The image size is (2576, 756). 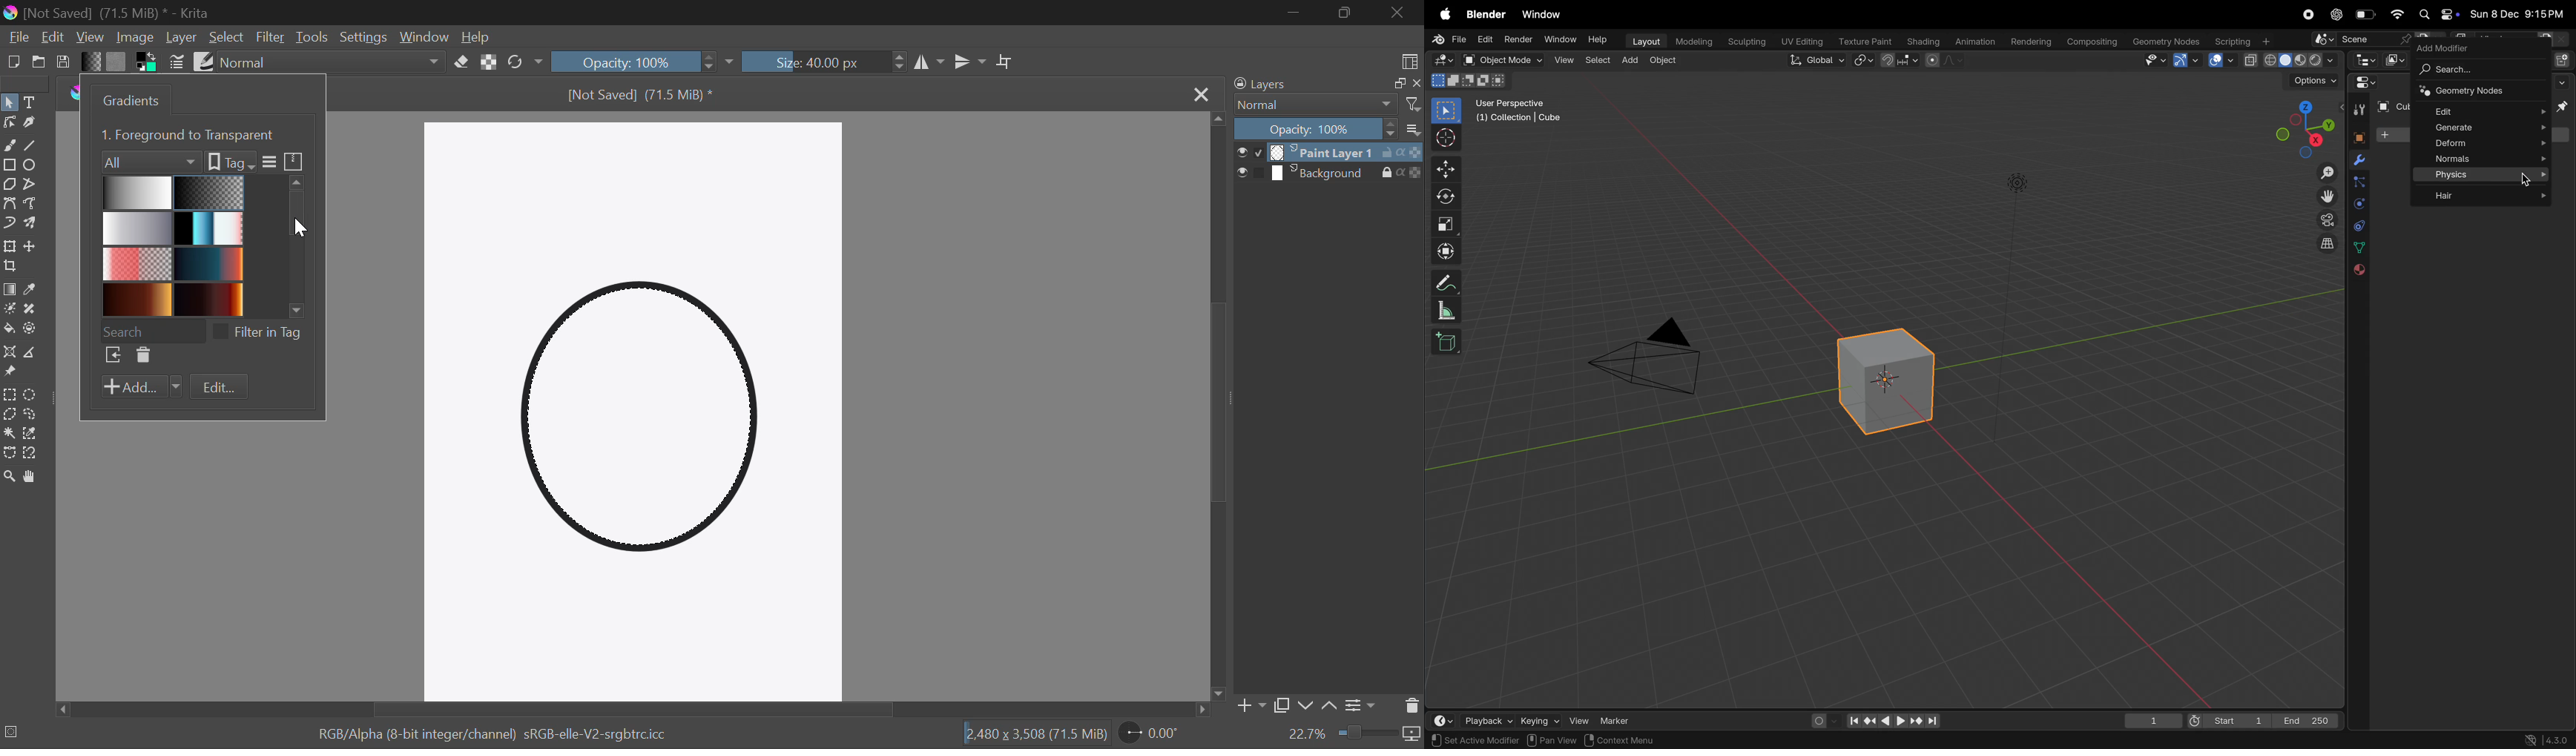 I want to click on select box, so click(x=1447, y=110).